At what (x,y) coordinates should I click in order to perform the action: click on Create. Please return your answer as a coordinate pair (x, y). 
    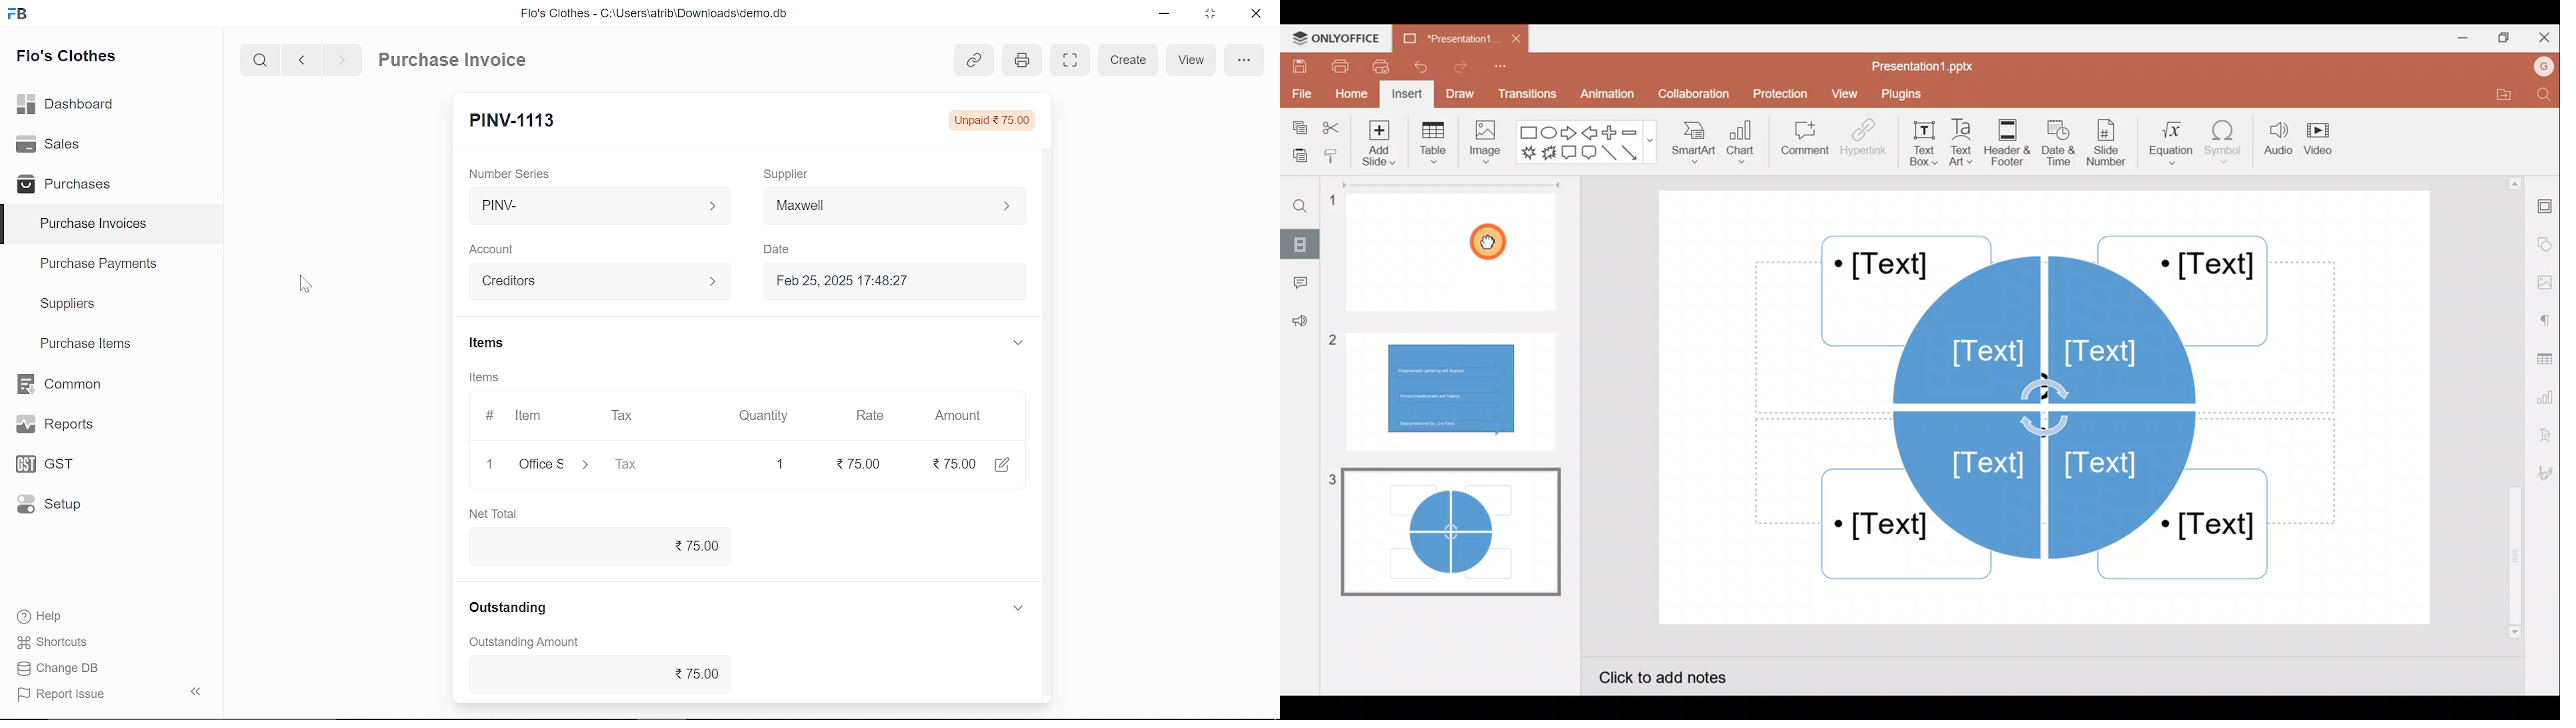
    Looking at the image, I should click on (1128, 61).